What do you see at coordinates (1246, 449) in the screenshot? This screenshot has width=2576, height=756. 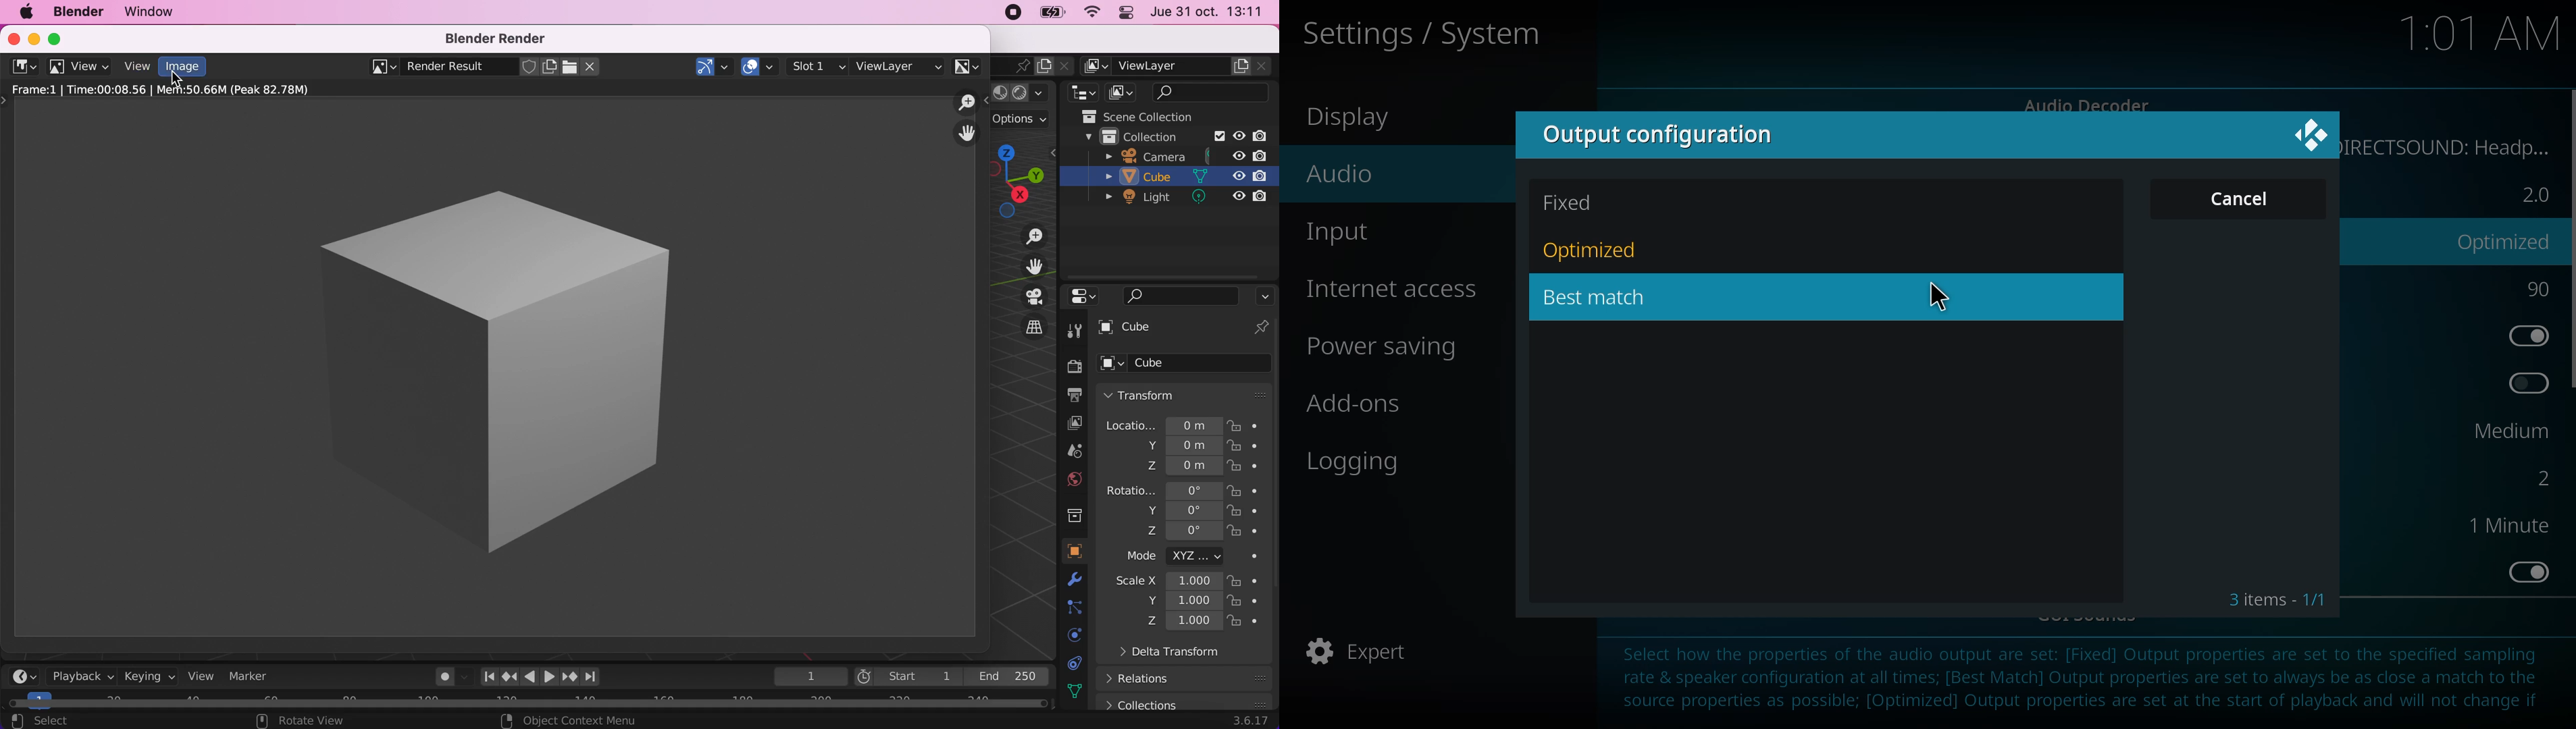 I see `lock` at bounding box center [1246, 449].